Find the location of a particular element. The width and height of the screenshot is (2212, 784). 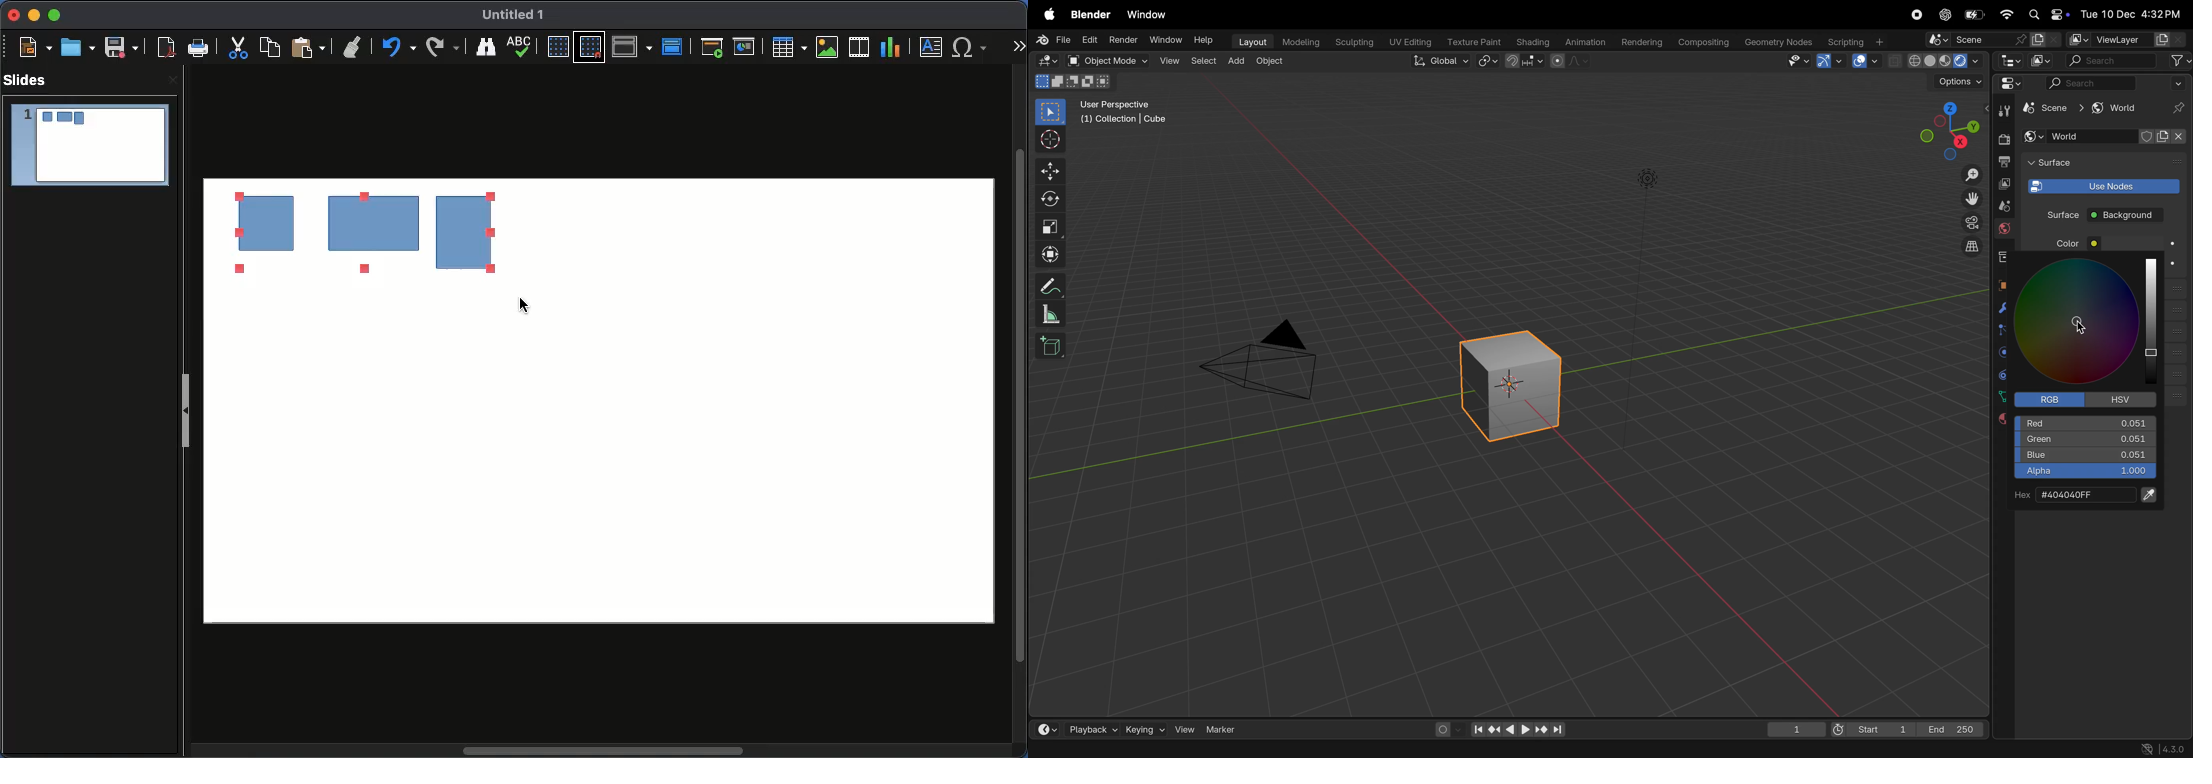

camera is located at coordinates (1966, 224).